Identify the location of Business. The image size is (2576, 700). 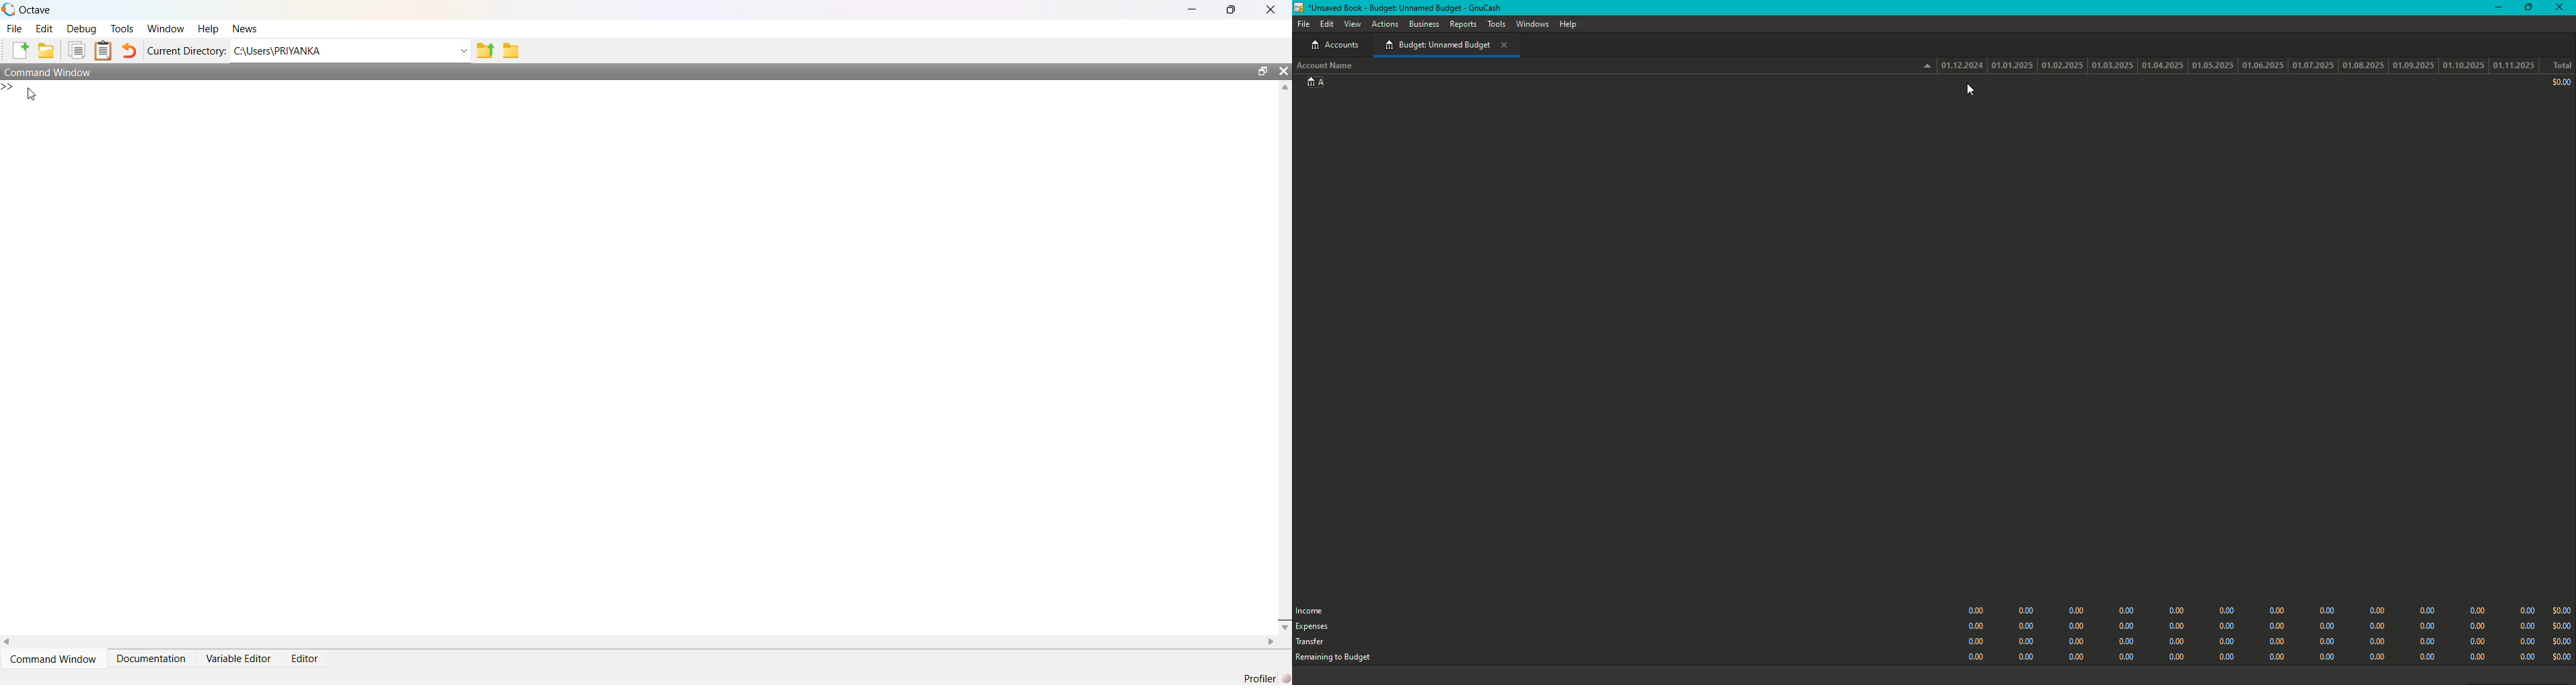
(1424, 24).